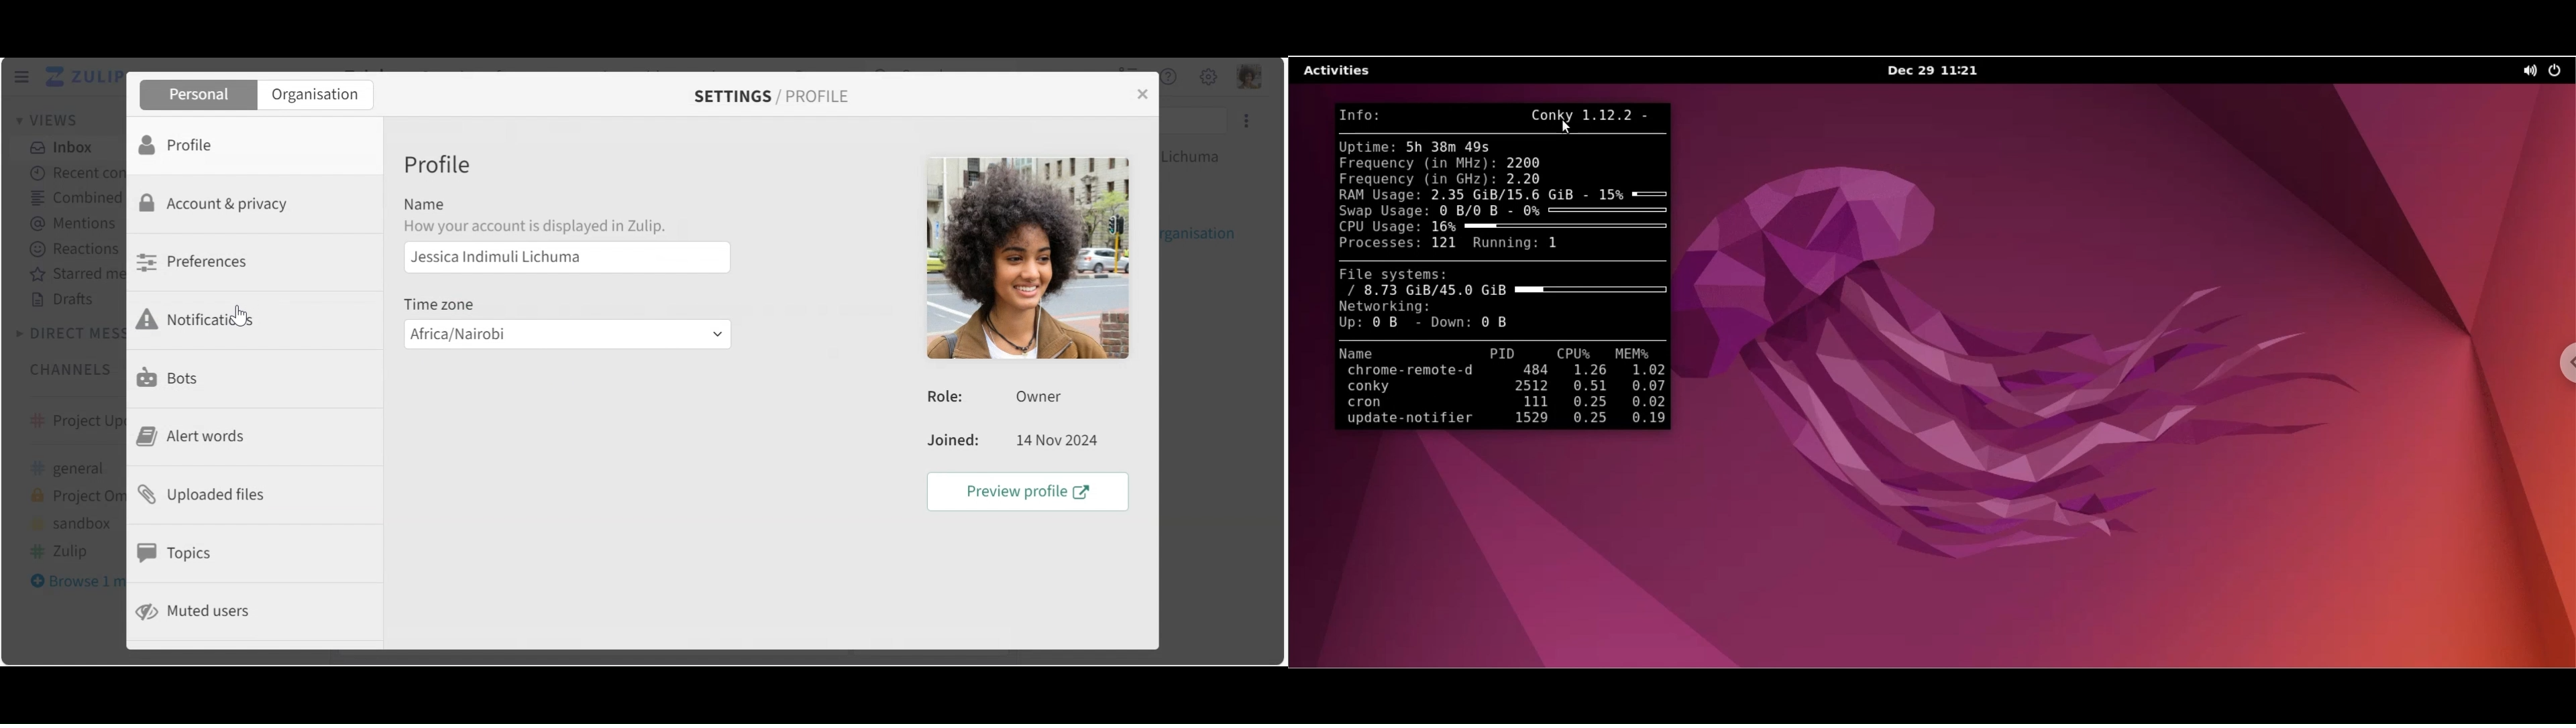  I want to click on Settings/Profile, so click(767, 97).